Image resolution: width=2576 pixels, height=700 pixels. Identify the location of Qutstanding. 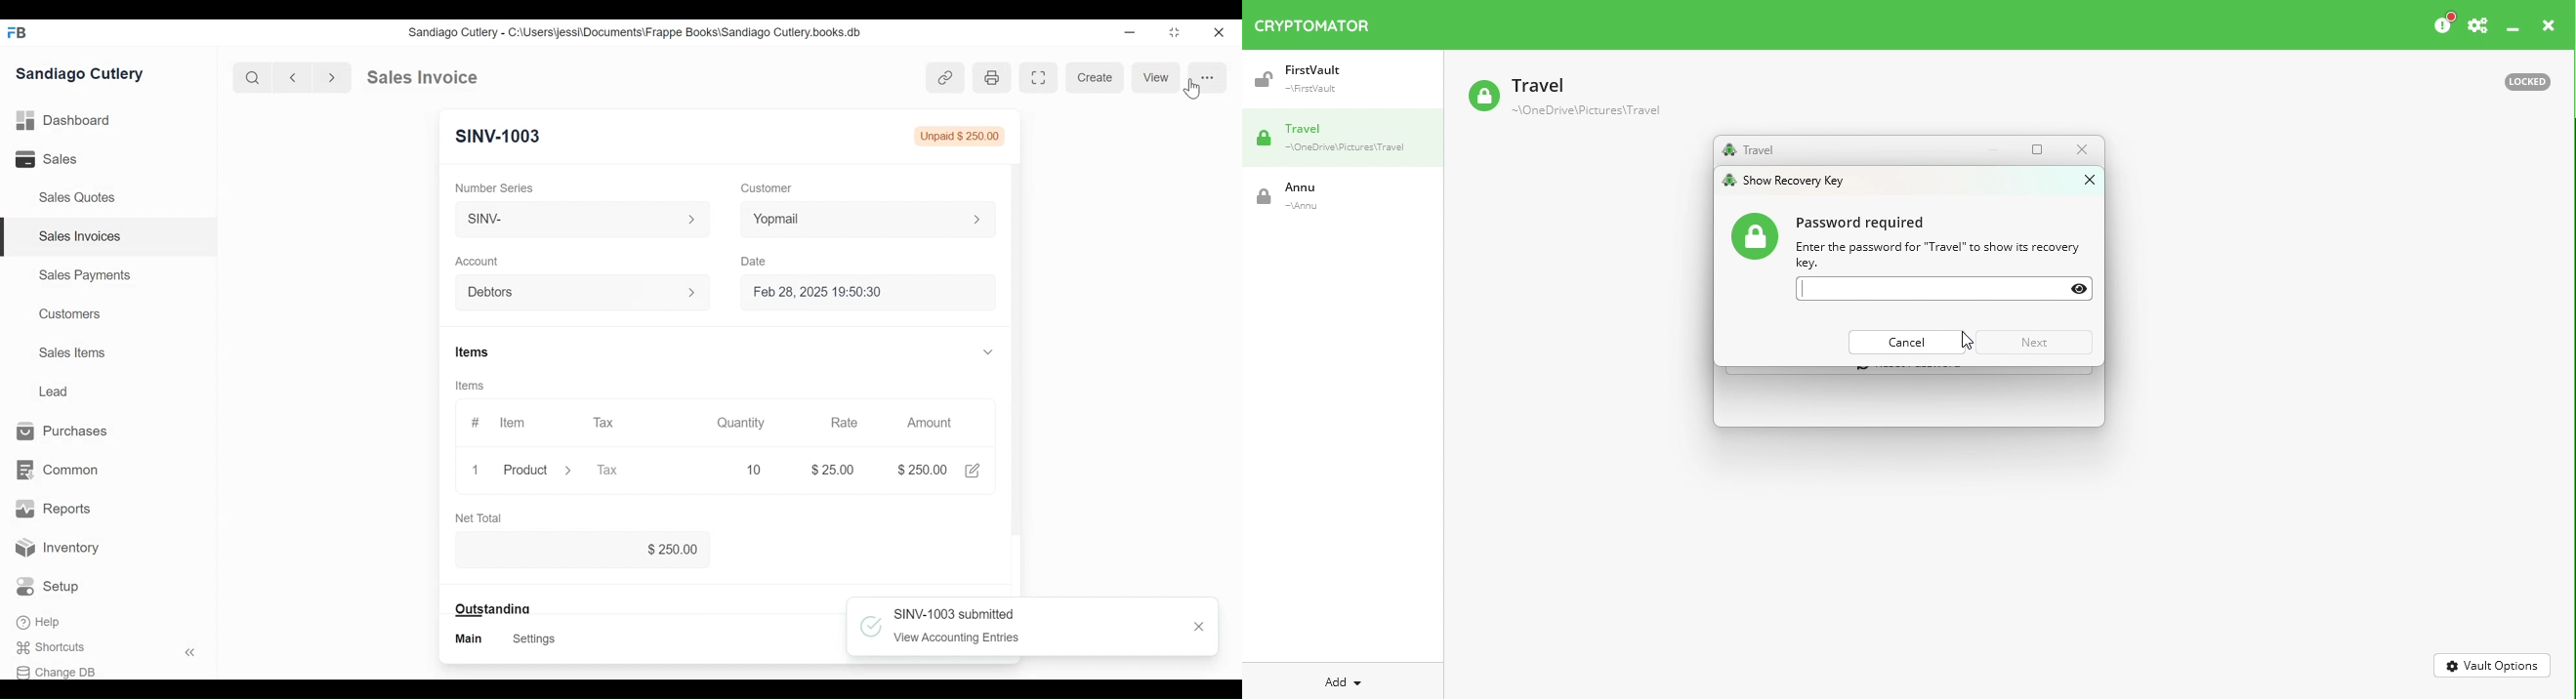
(493, 608).